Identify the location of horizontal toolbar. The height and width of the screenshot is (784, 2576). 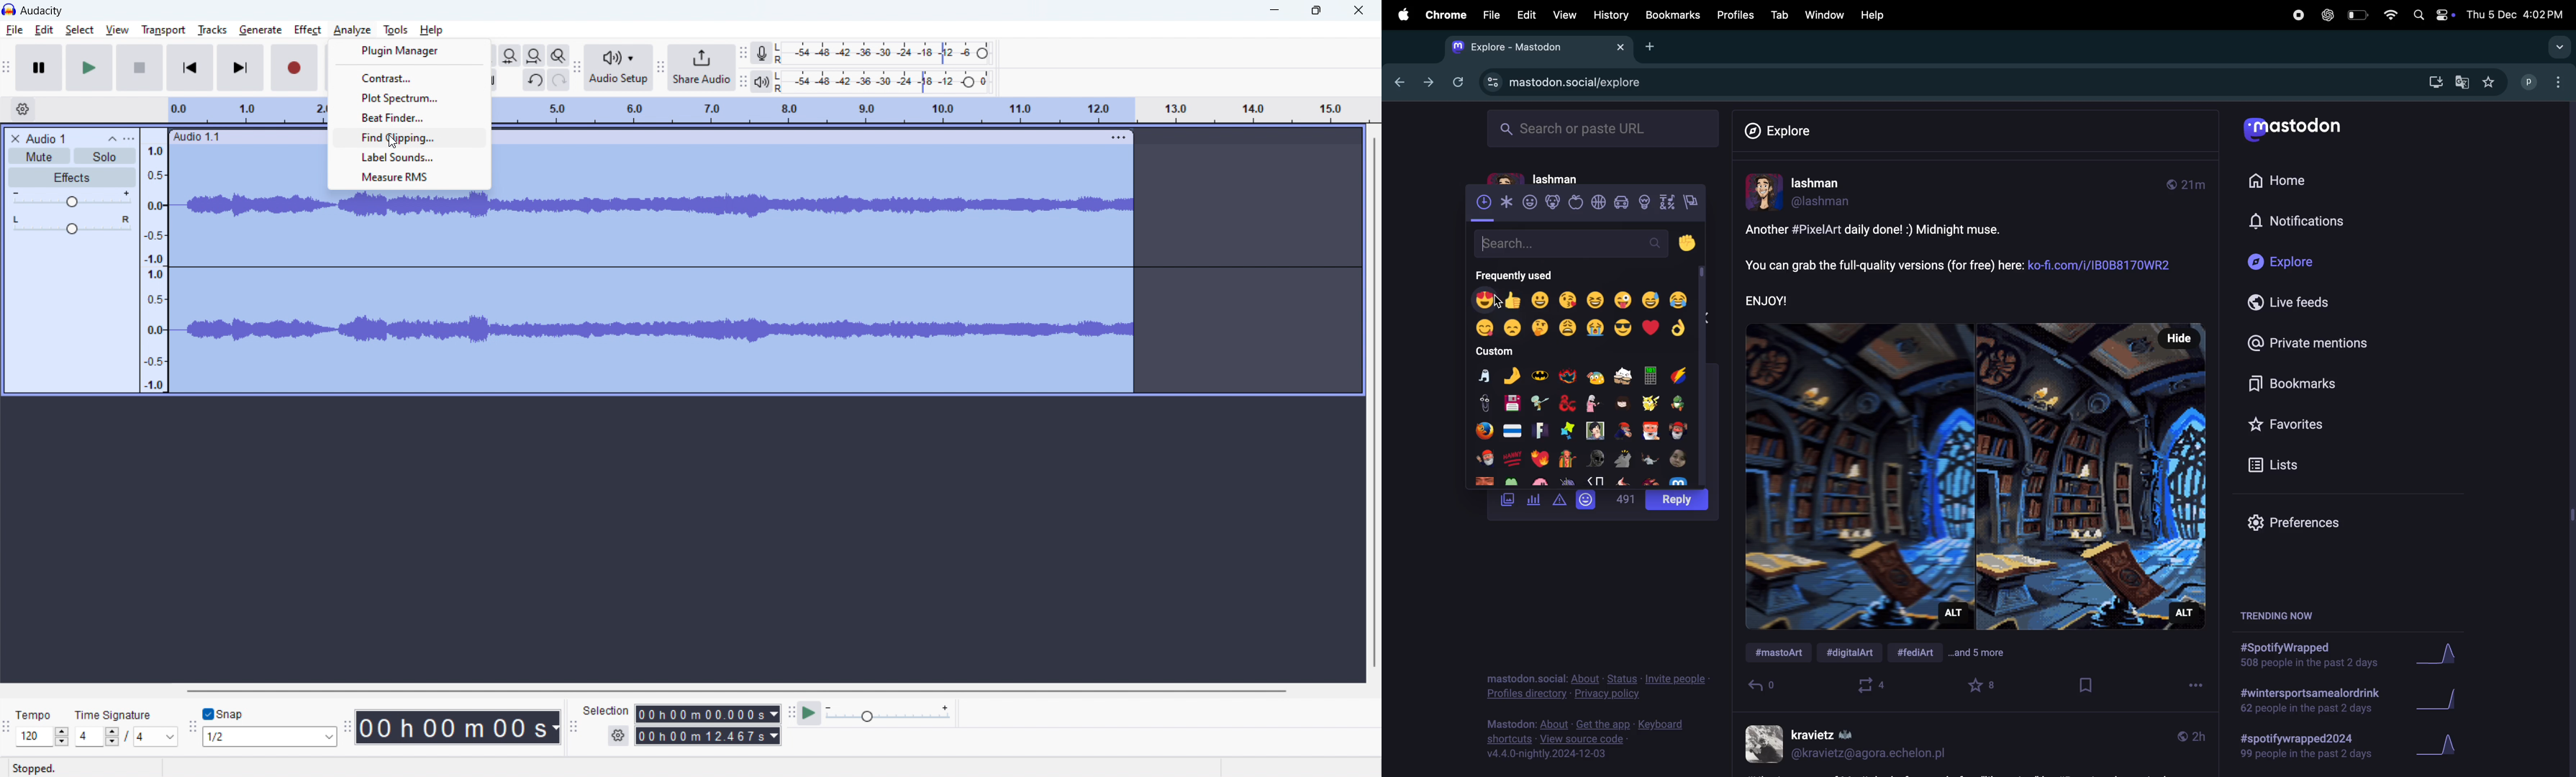
(738, 691).